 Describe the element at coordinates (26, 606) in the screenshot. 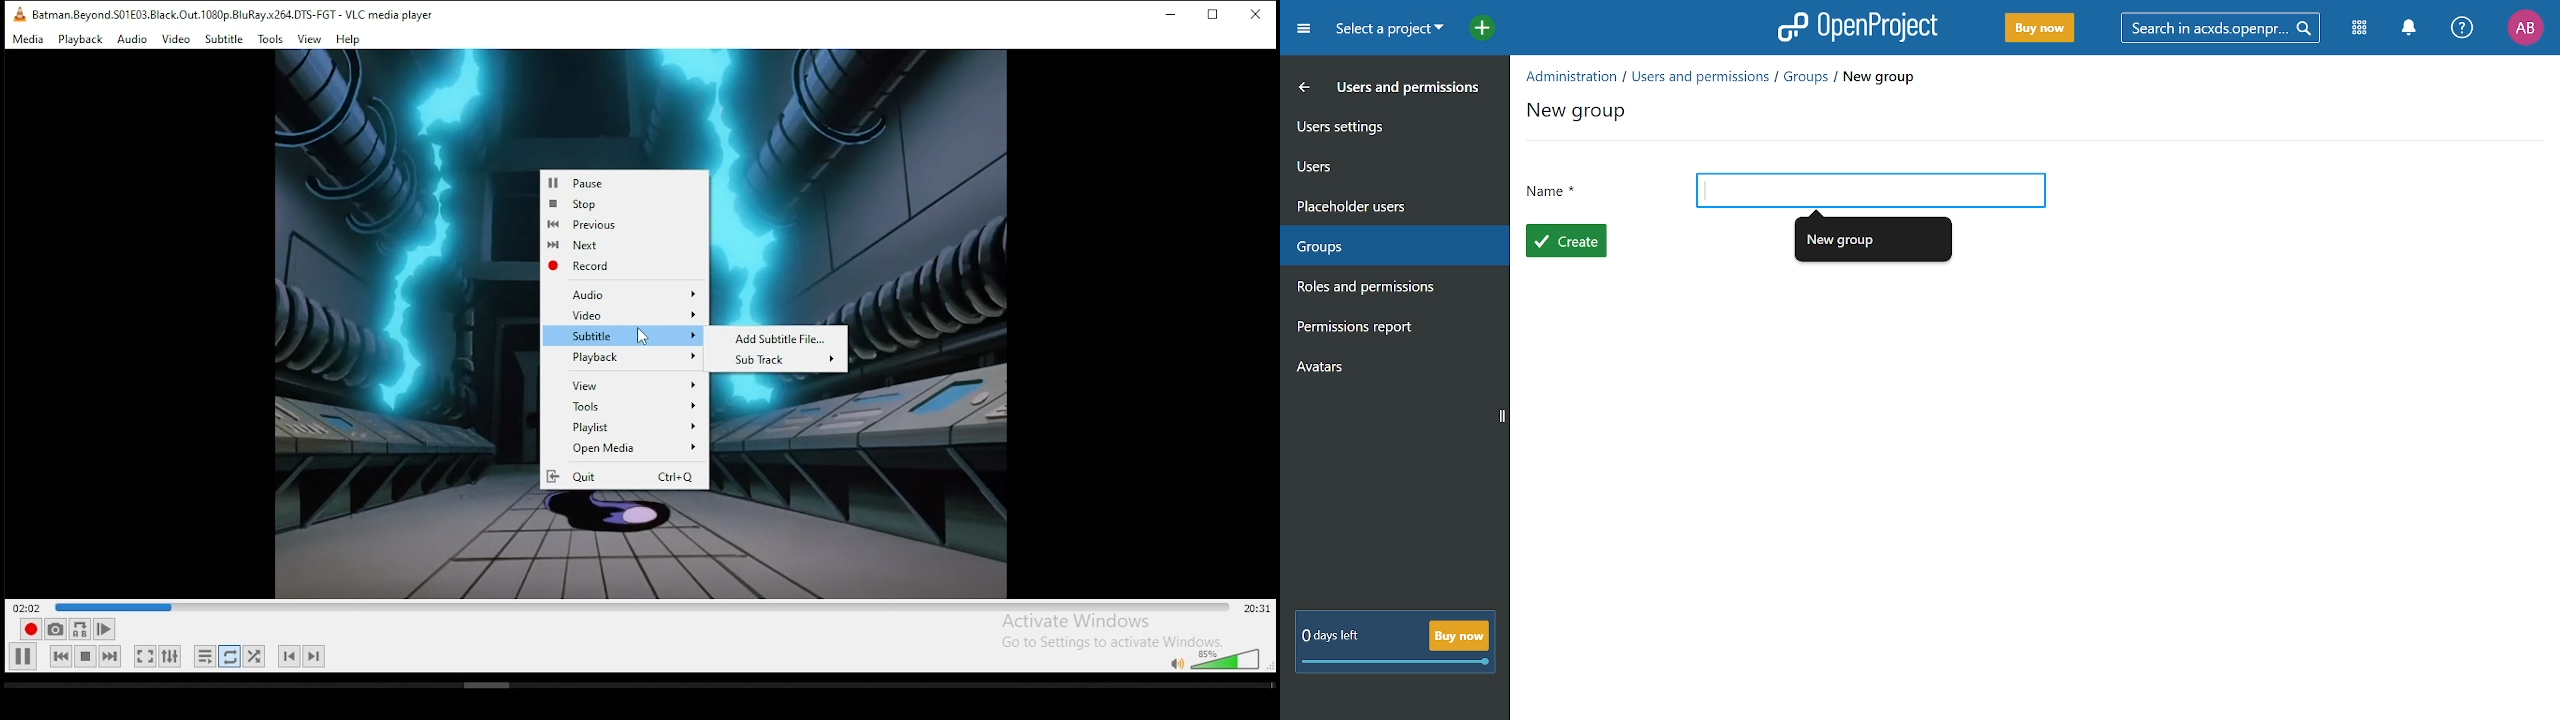

I see `elapsed time` at that location.